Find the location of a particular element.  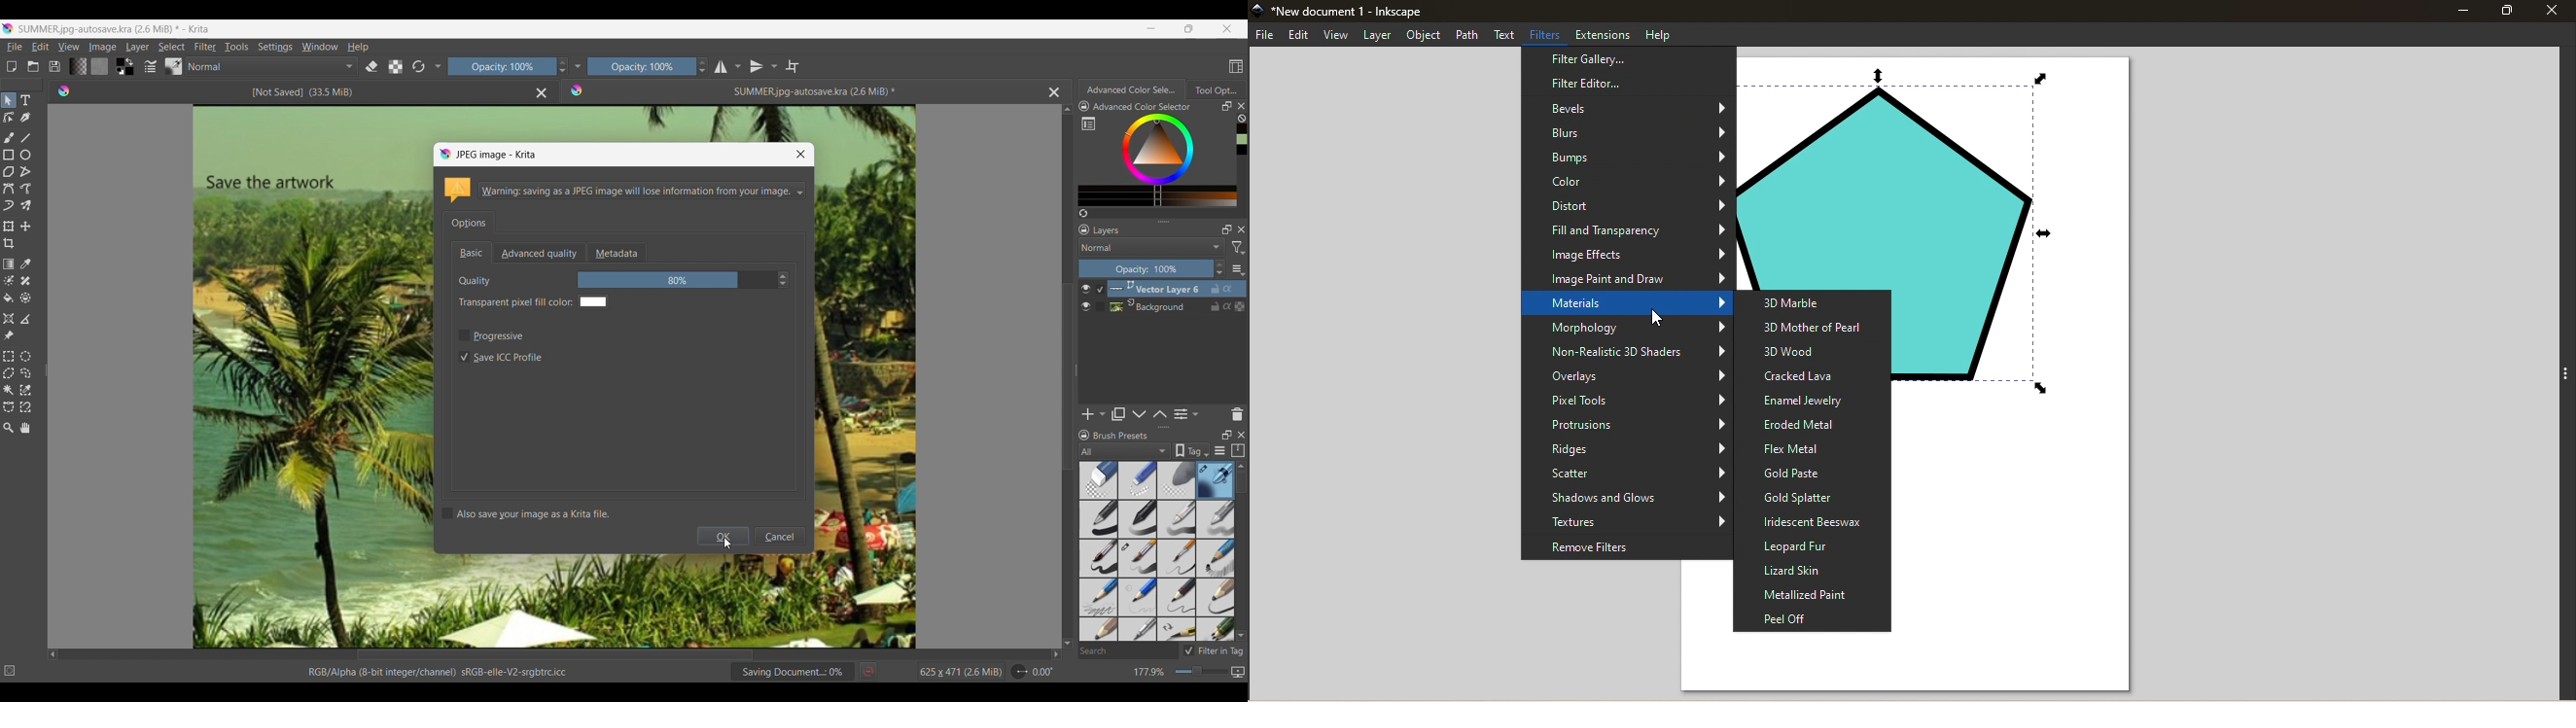

Scatter is located at coordinates (1627, 474).